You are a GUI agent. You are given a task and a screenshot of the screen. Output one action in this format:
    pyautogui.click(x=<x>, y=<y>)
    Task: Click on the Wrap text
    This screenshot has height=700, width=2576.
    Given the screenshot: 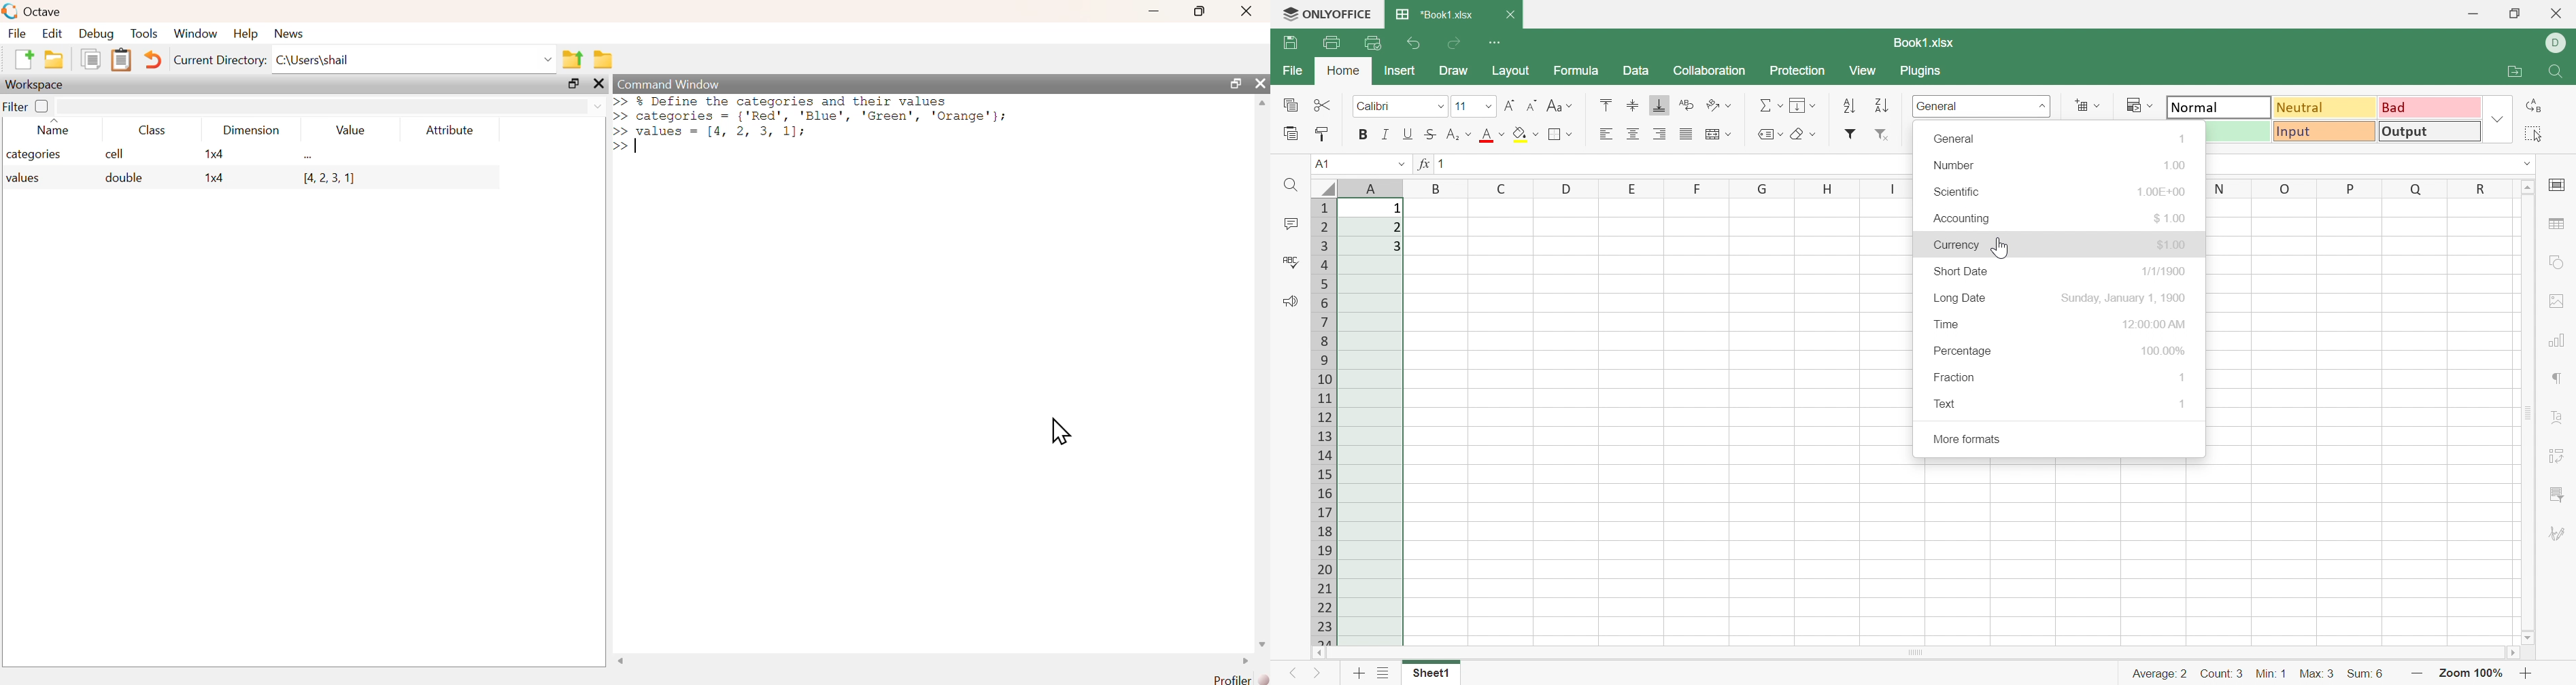 What is the action you would take?
    pyautogui.click(x=1716, y=135)
    